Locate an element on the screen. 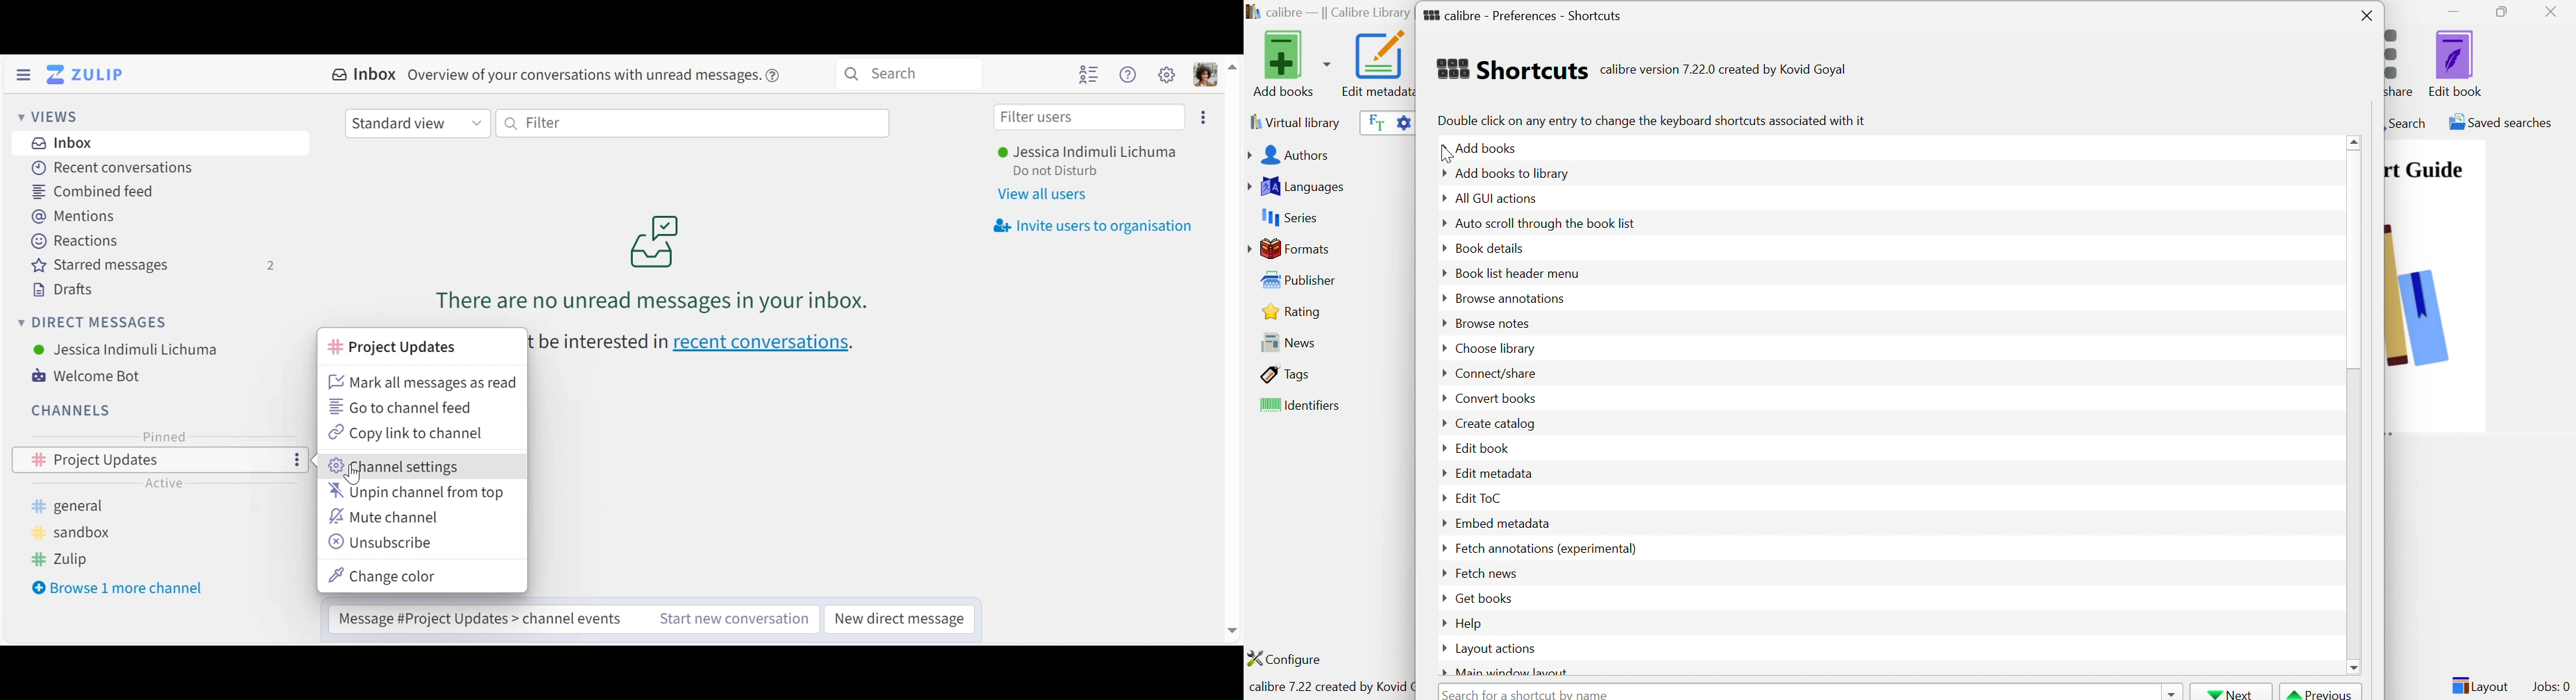 The height and width of the screenshot is (700, 2576). Scroll Down is located at coordinates (2355, 666).